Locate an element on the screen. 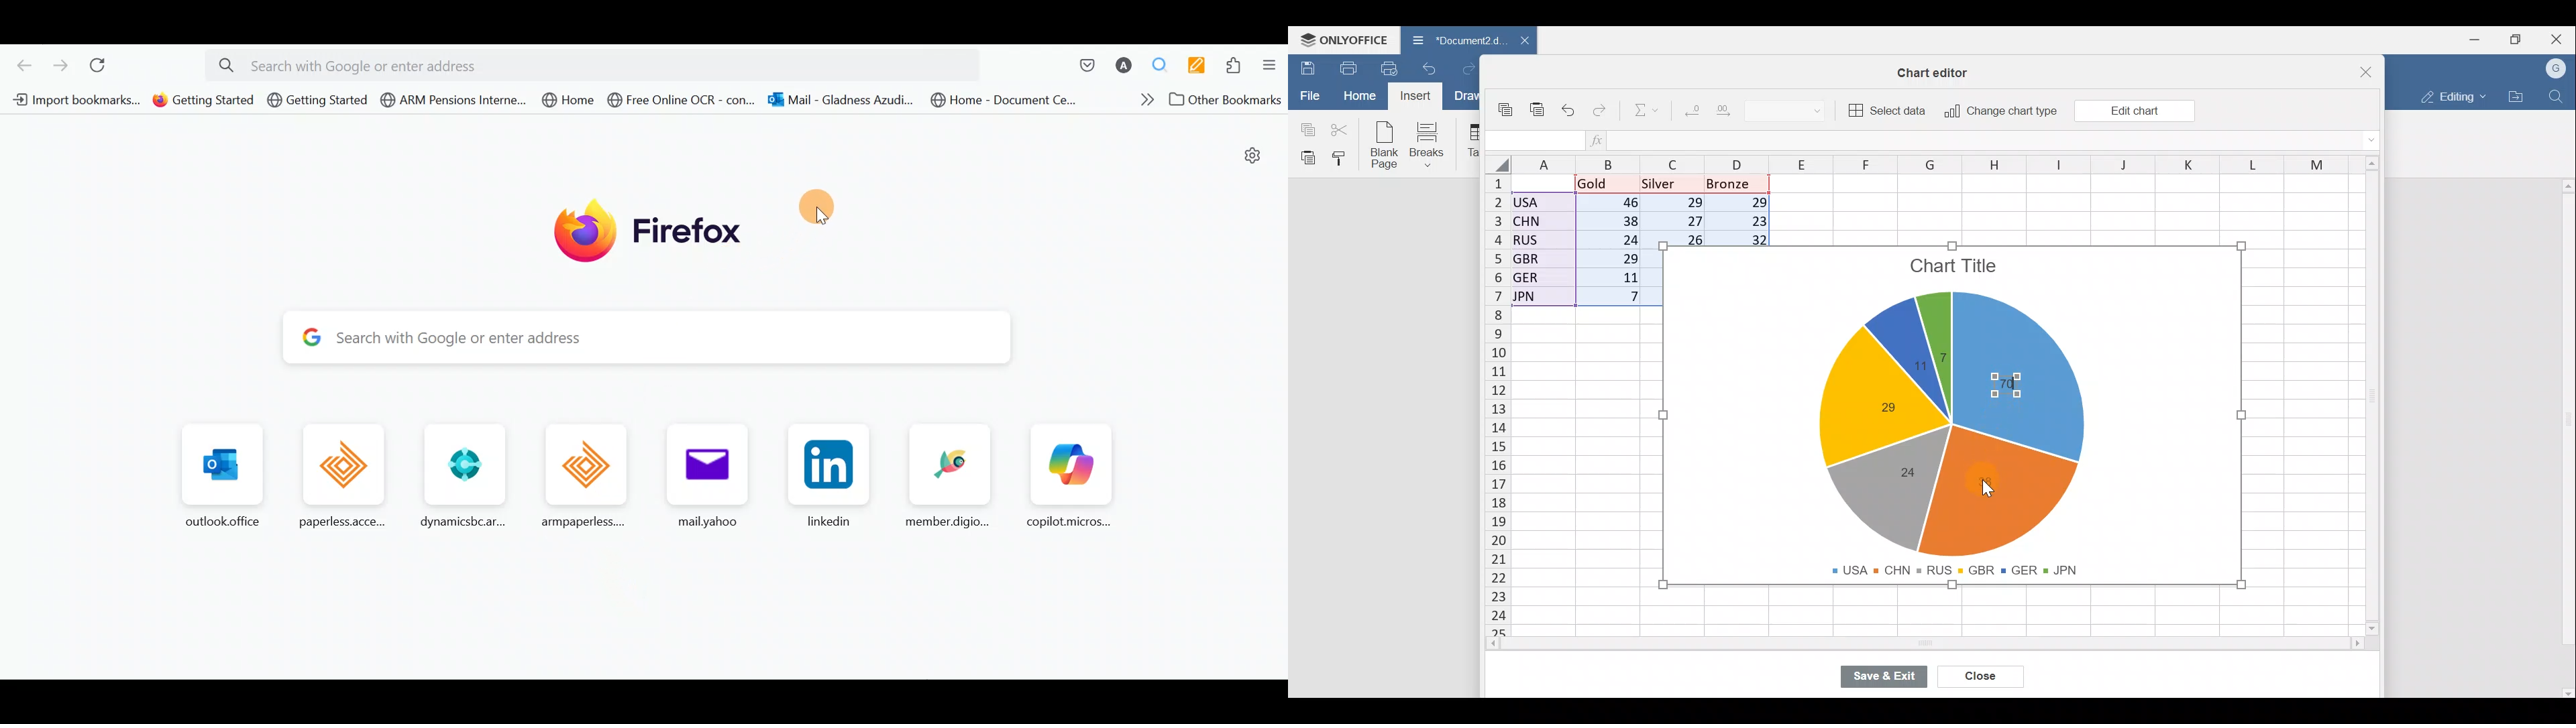 The height and width of the screenshot is (728, 2576). Cursor on chart label is located at coordinates (1992, 477).